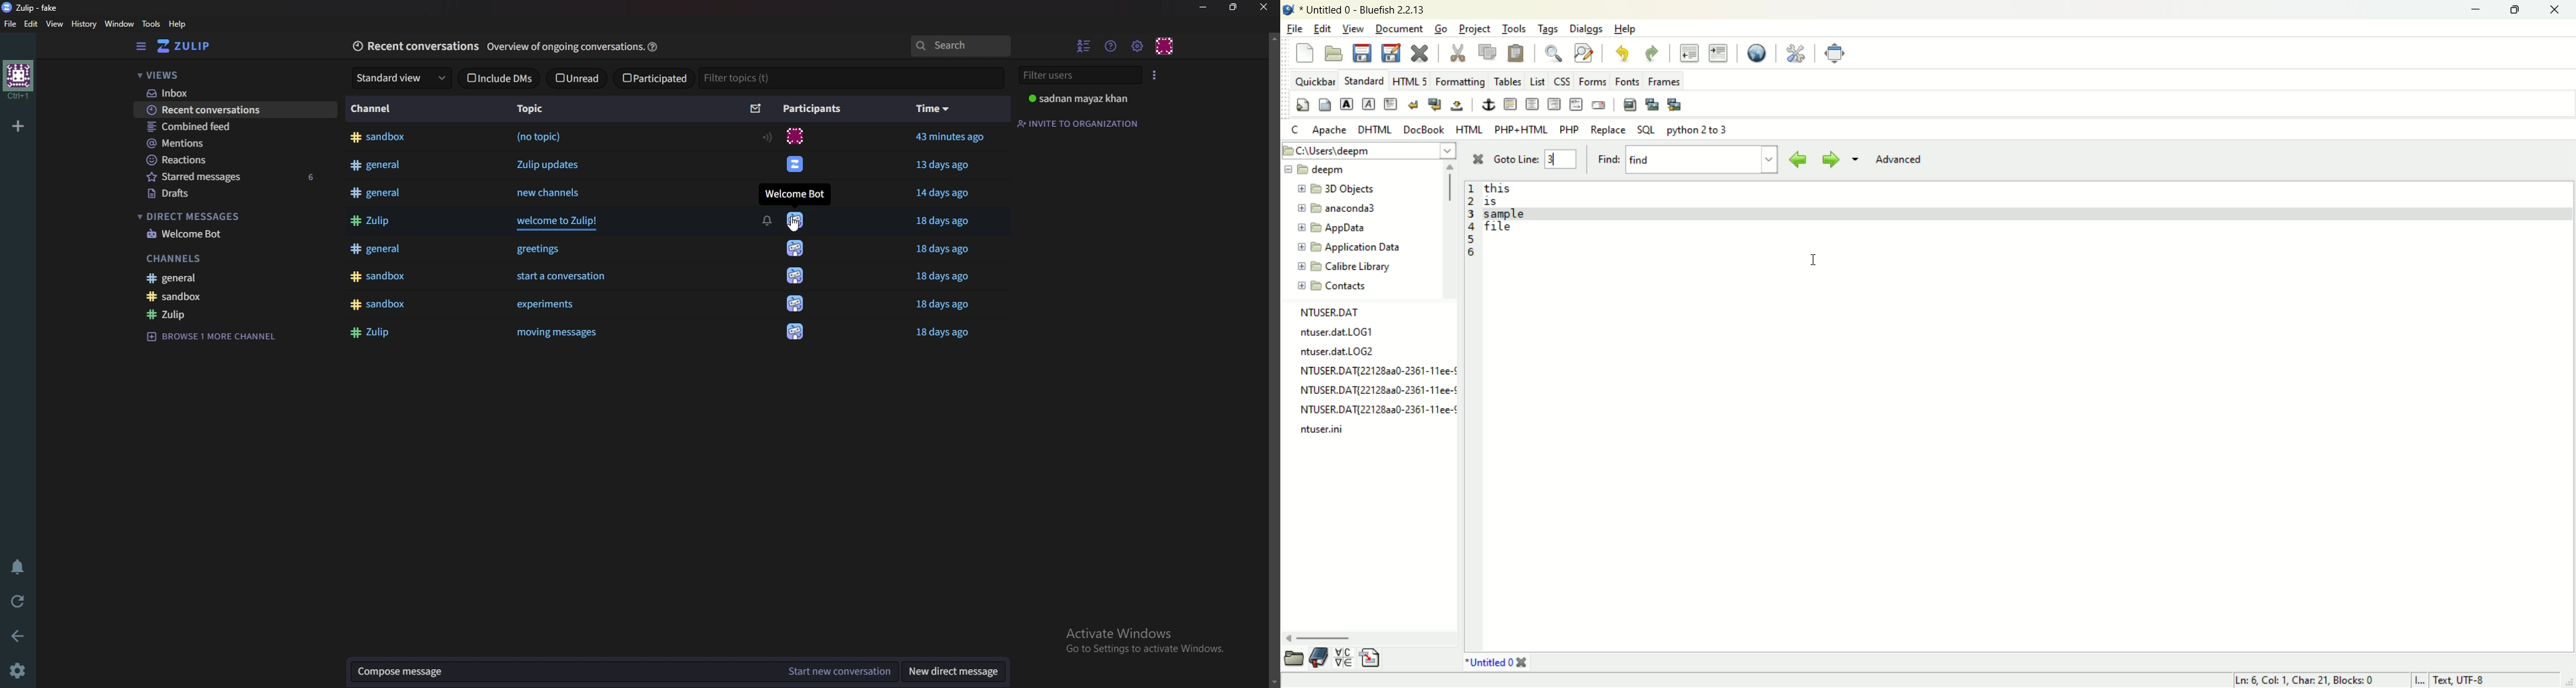  What do you see at coordinates (414, 45) in the screenshot?
I see `Recent conversationts` at bounding box center [414, 45].